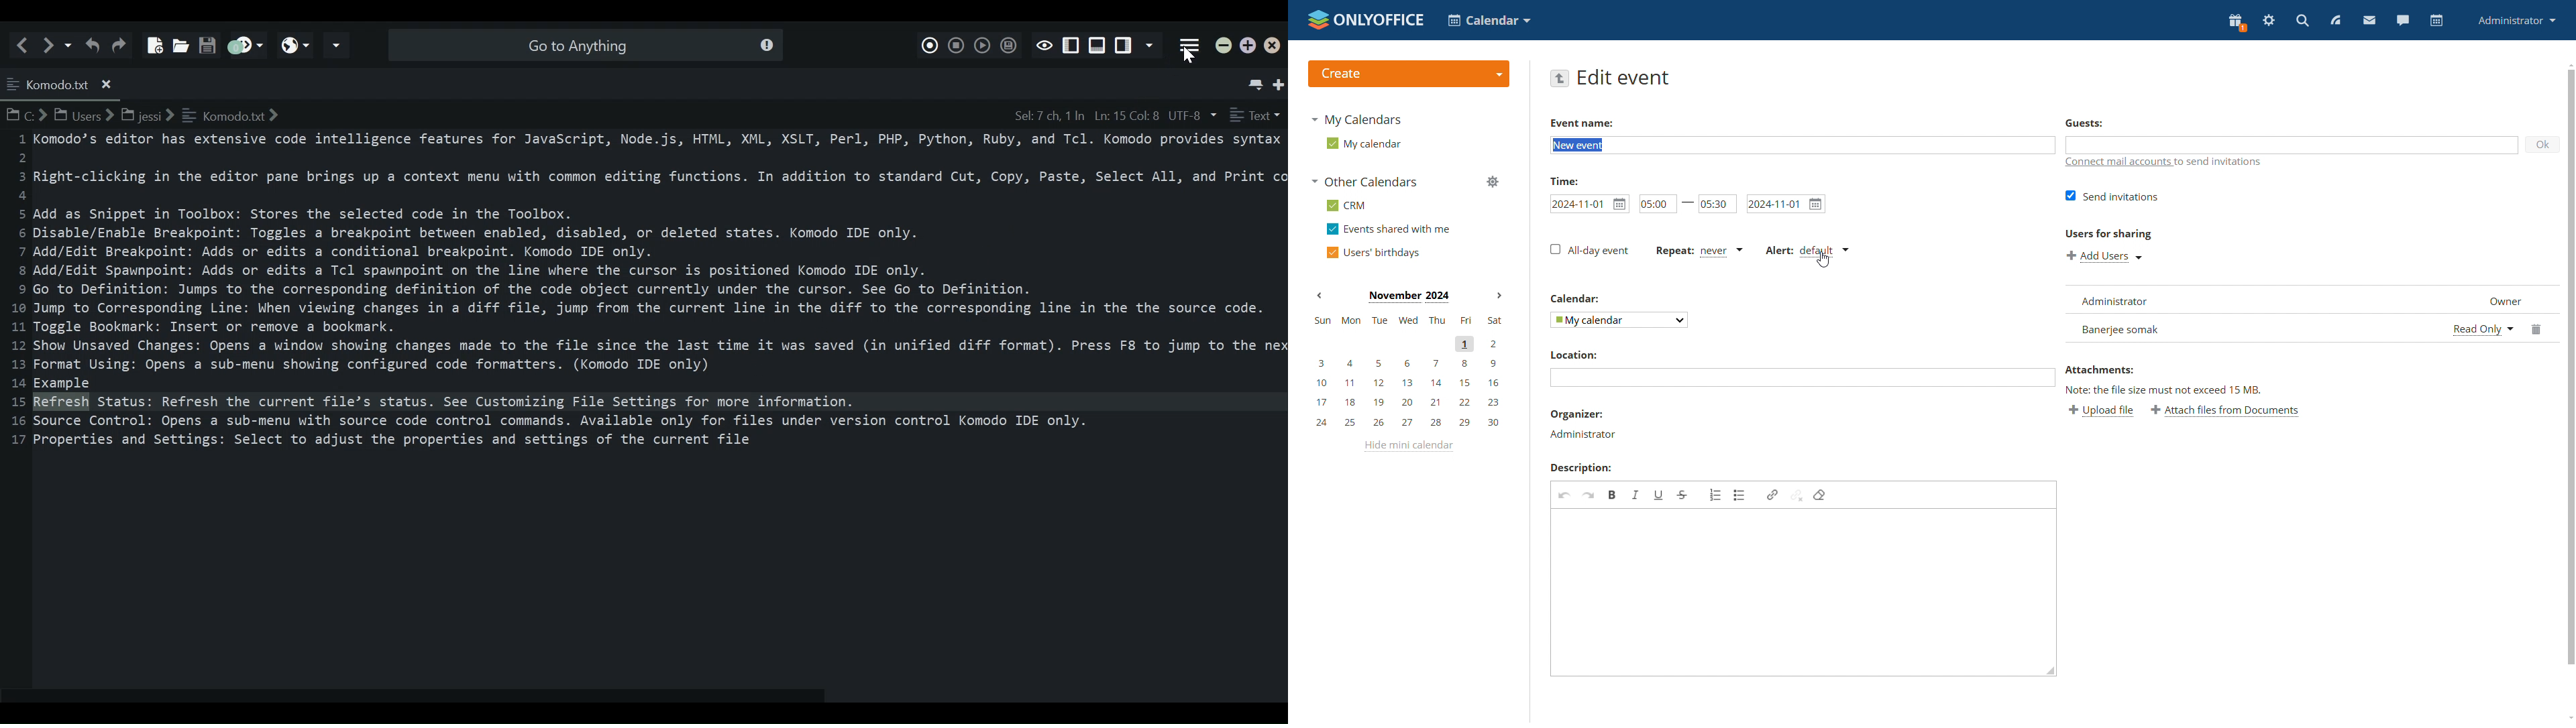 The image size is (2576, 728). What do you see at coordinates (244, 45) in the screenshot?
I see `Jump to next syntax checking result` at bounding box center [244, 45].